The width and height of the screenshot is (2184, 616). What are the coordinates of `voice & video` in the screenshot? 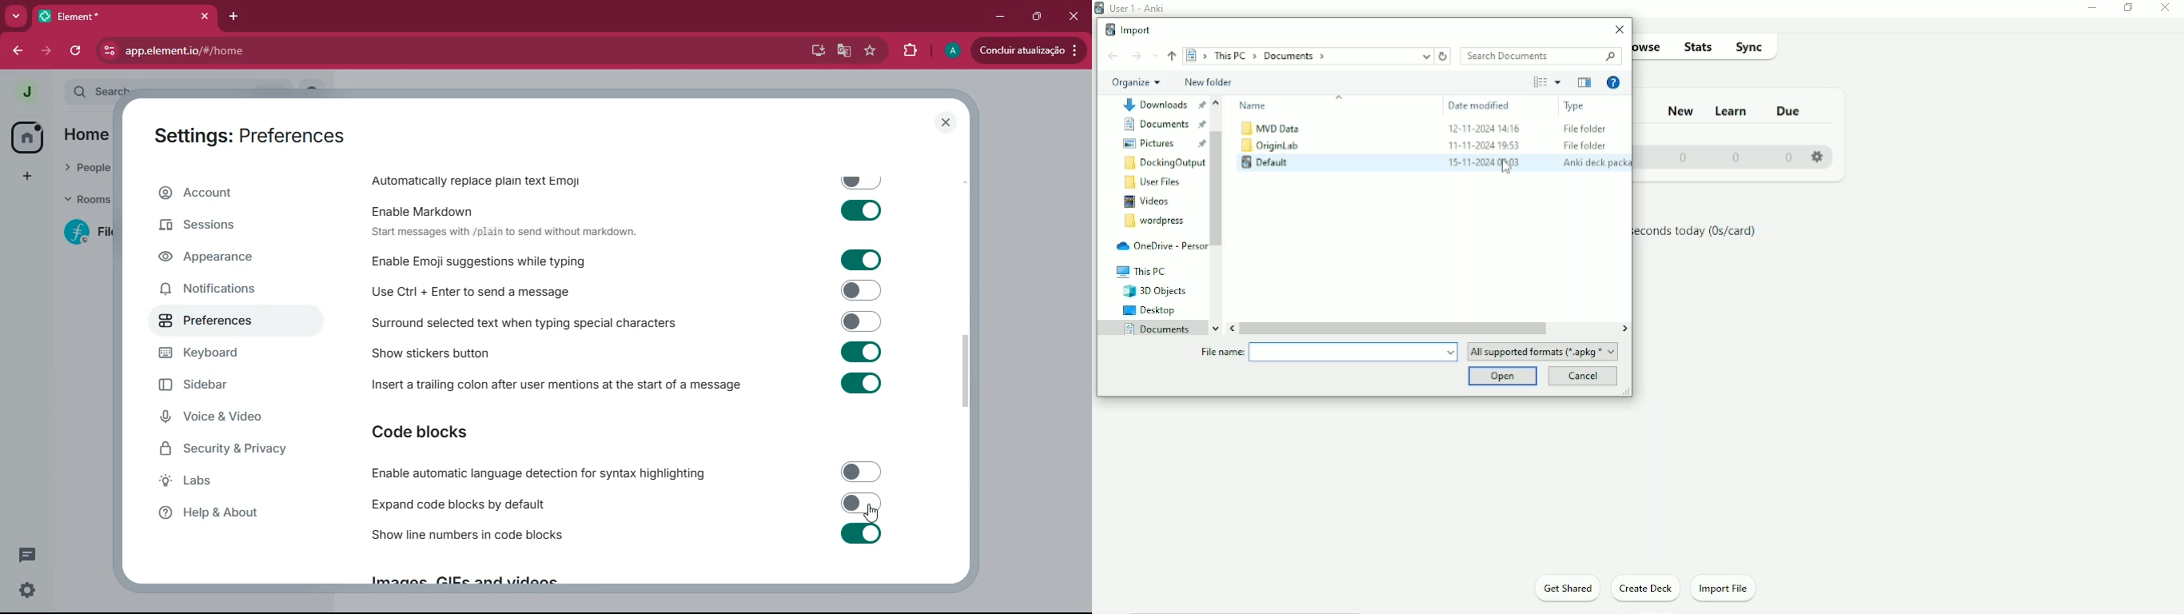 It's located at (234, 417).